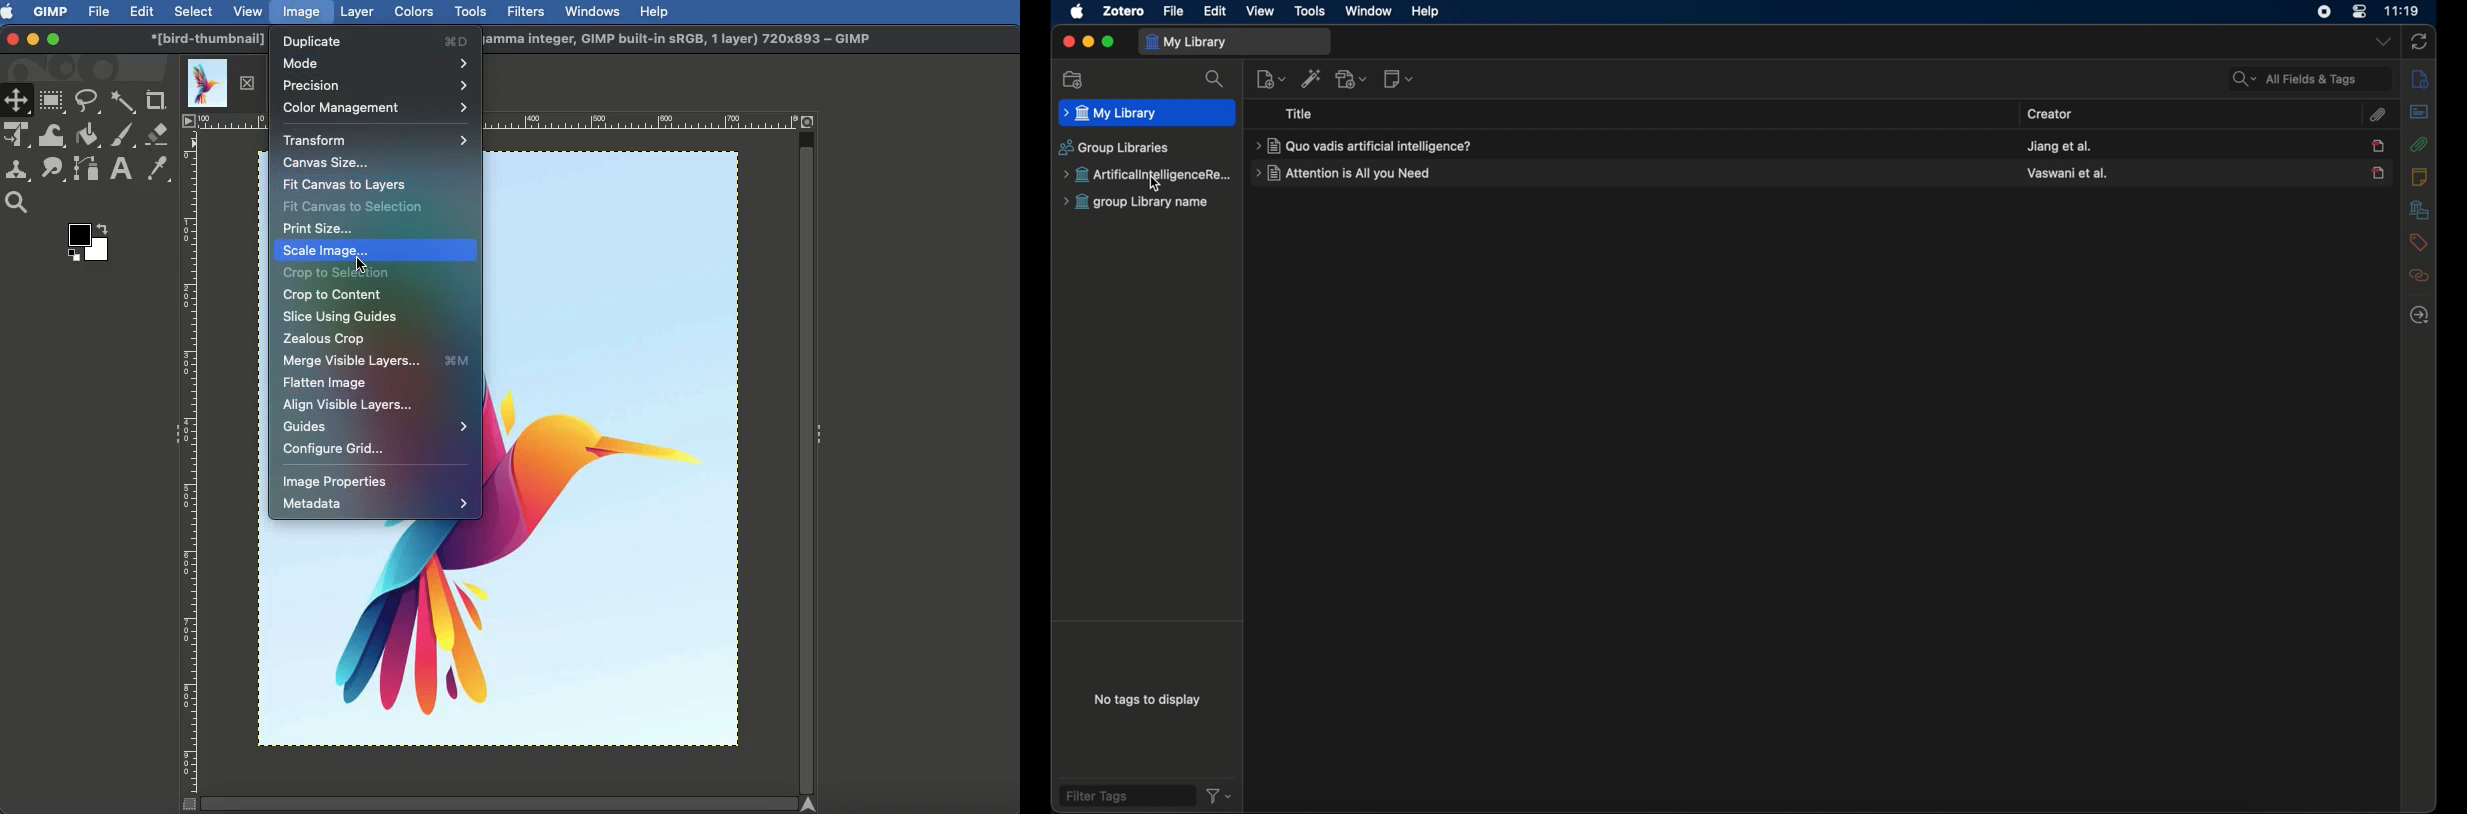 The height and width of the screenshot is (840, 2492). I want to click on group library, so click(1147, 175).